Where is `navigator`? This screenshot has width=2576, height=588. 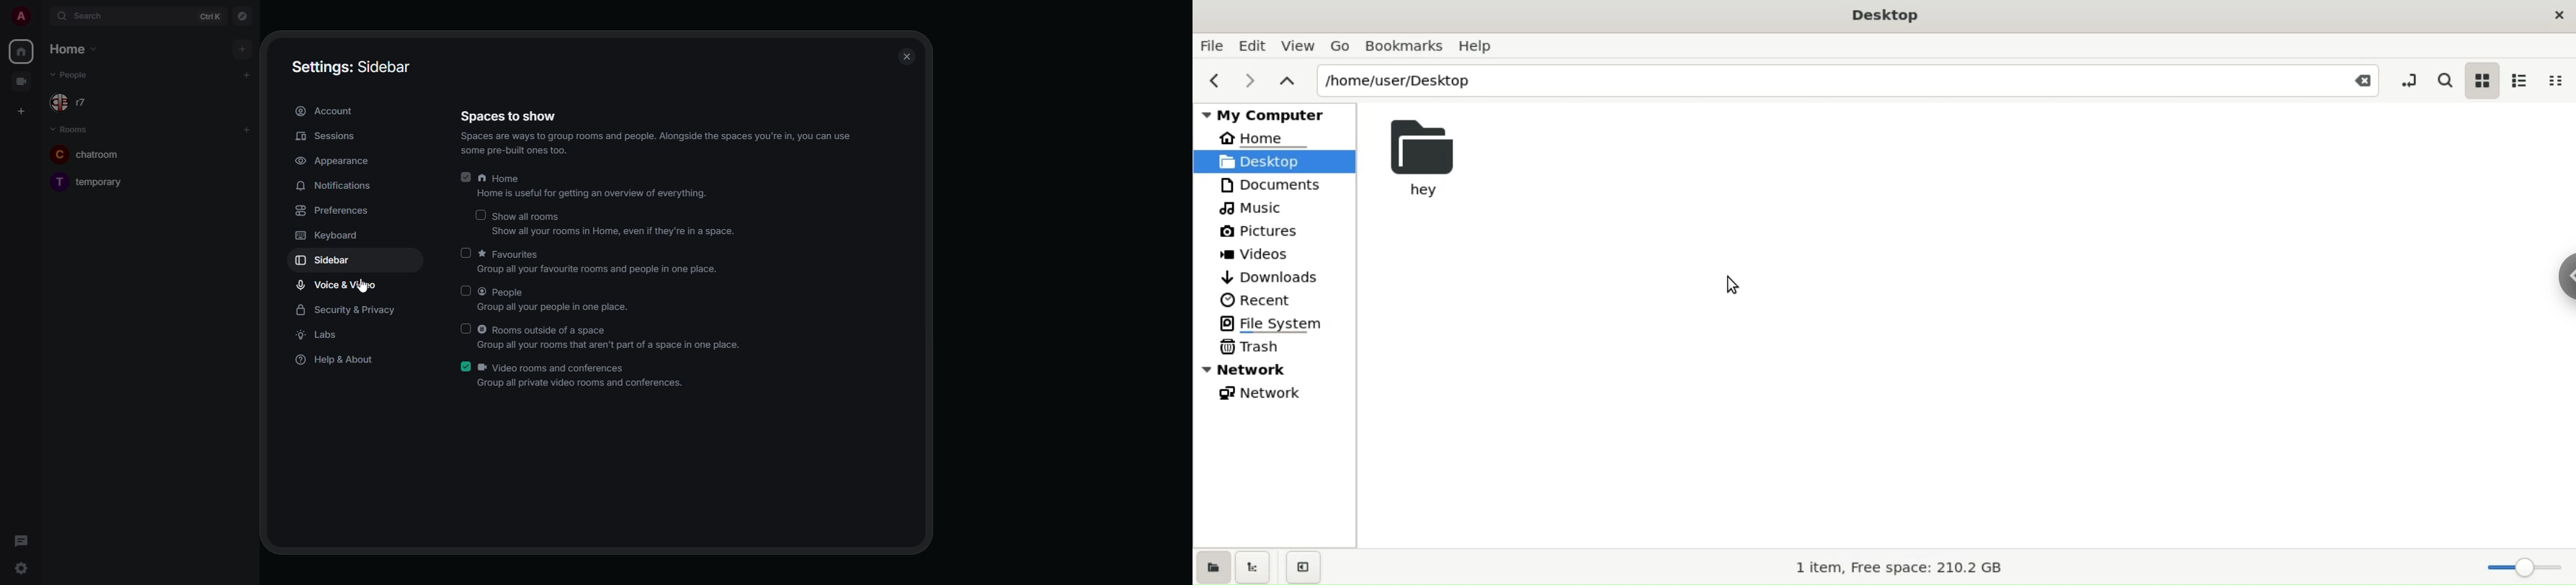 navigator is located at coordinates (243, 15).